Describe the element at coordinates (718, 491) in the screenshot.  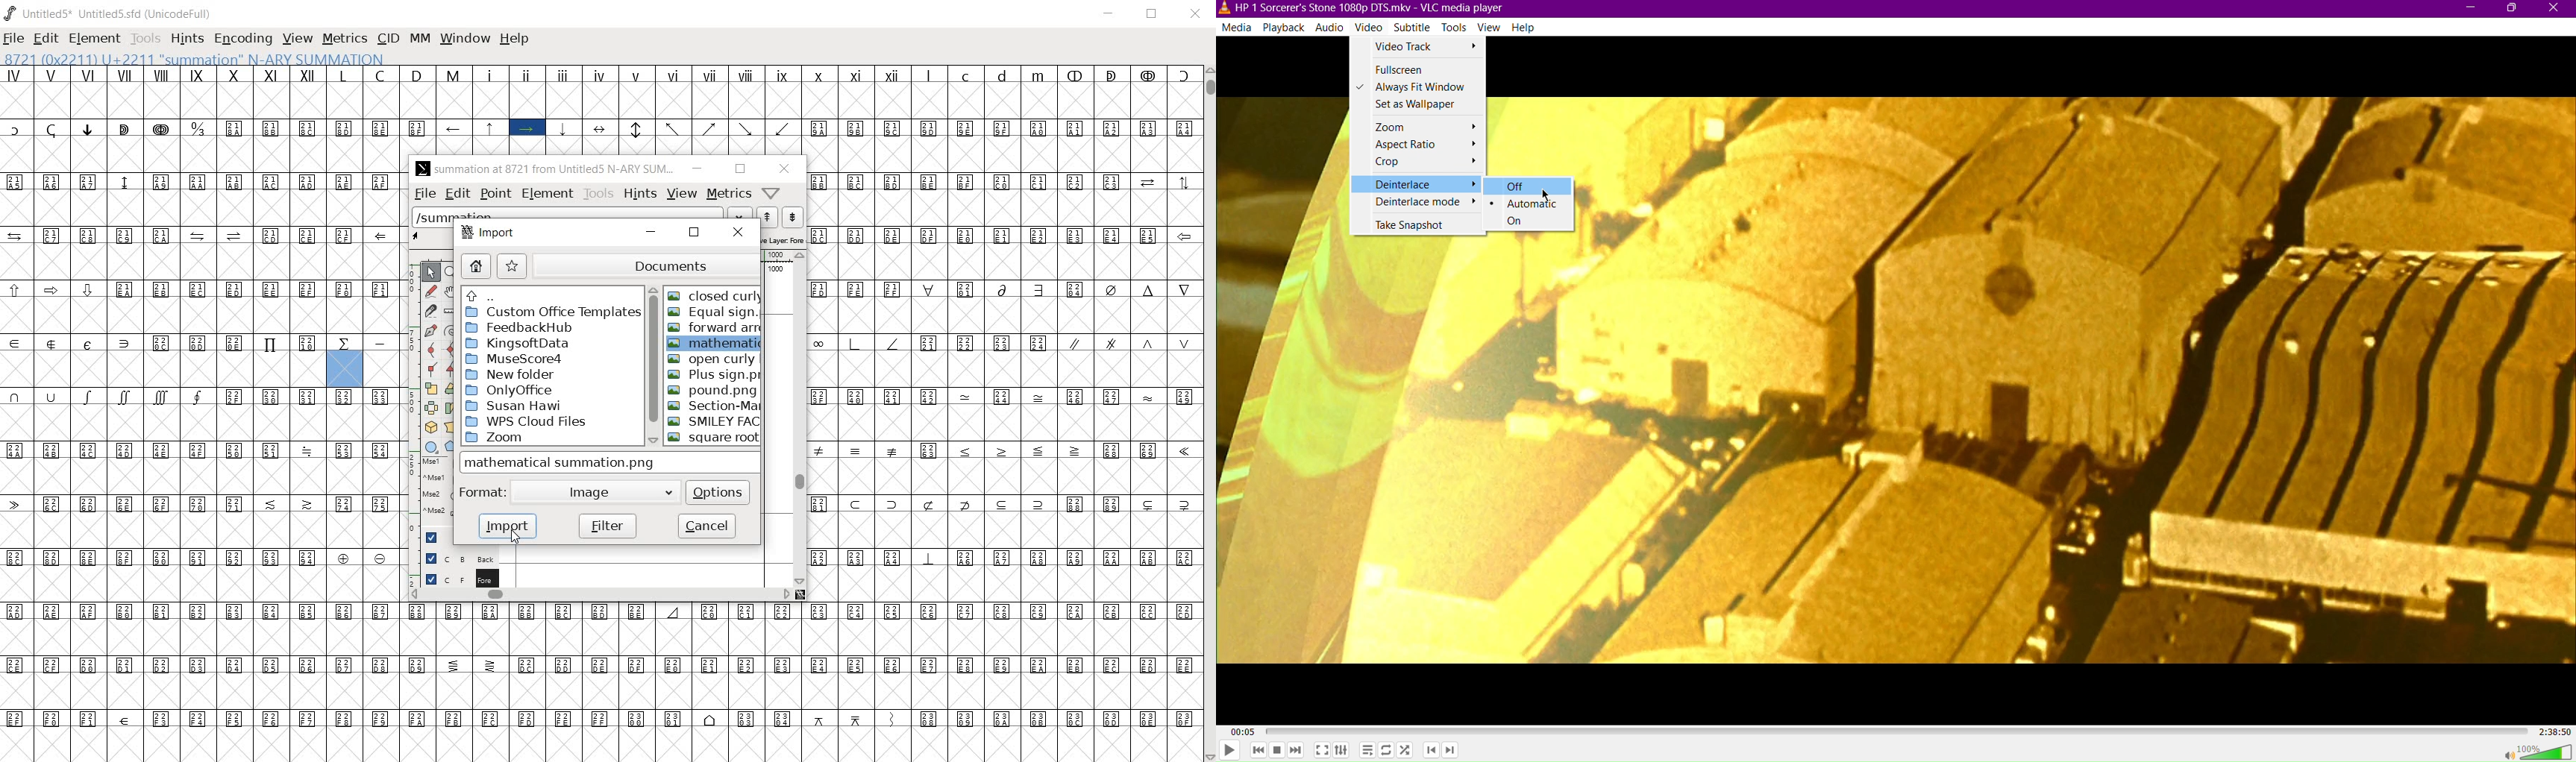
I see `options` at that location.